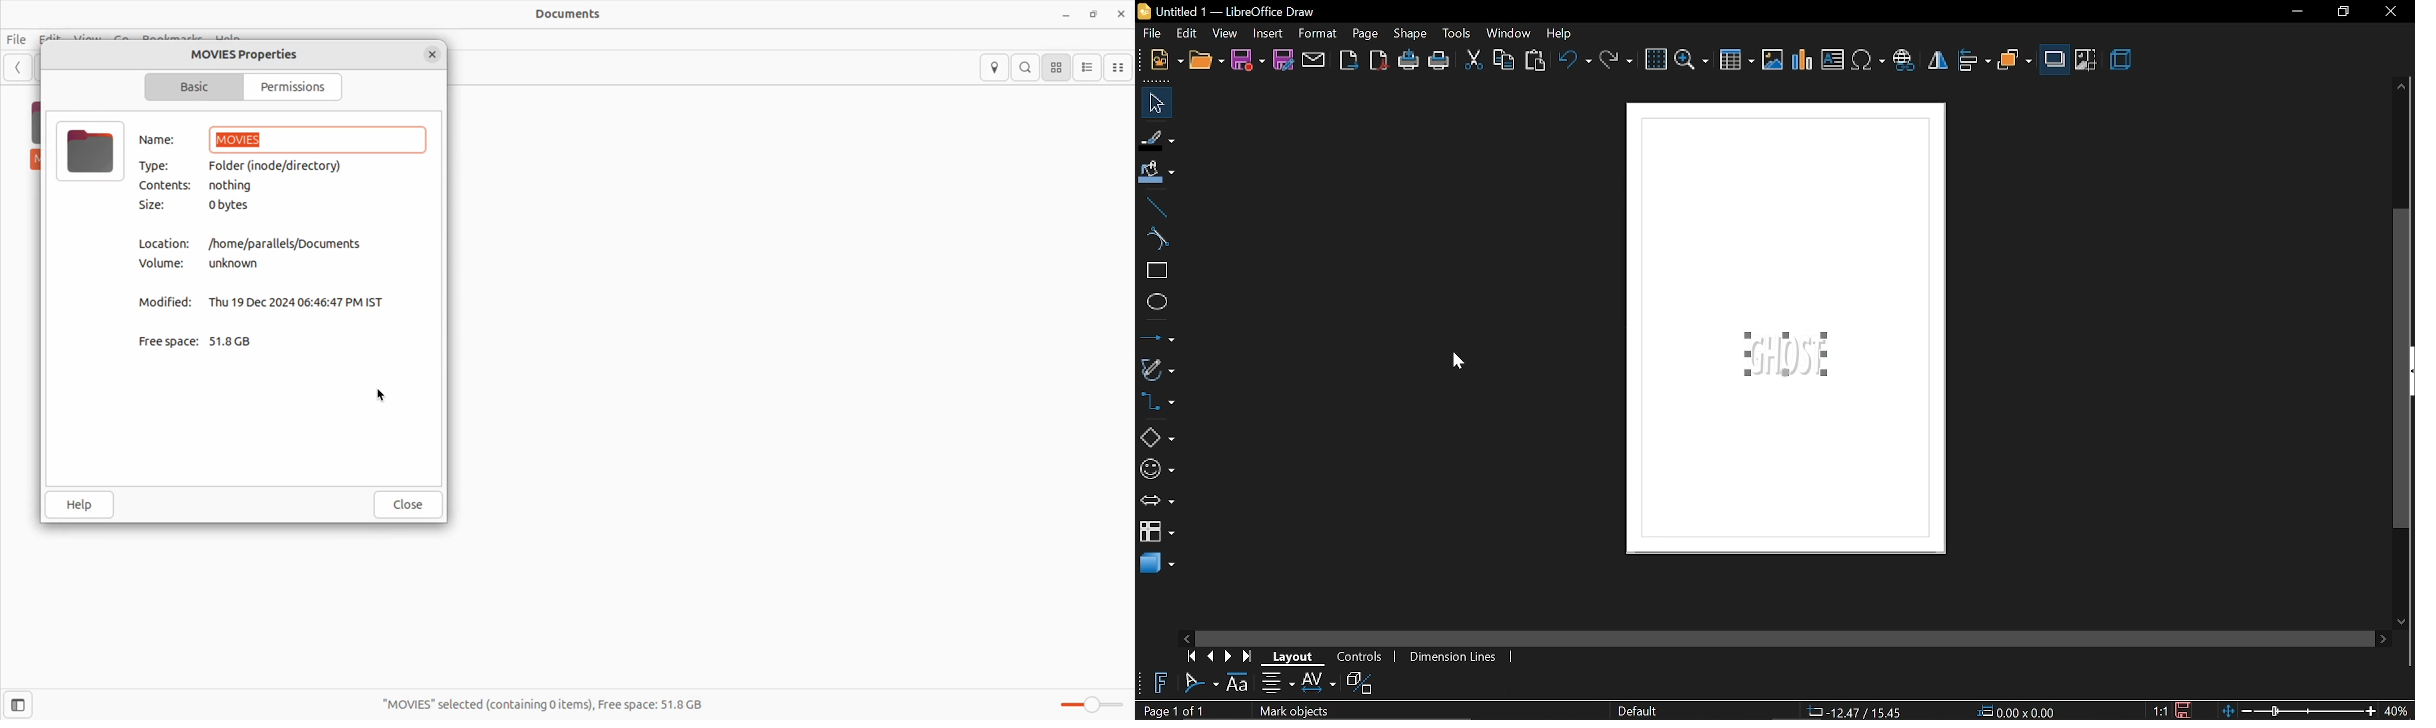 The width and height of the screenshot is (2436, 728). I want to click on horizontal scroll bar, so click(1788, 639).